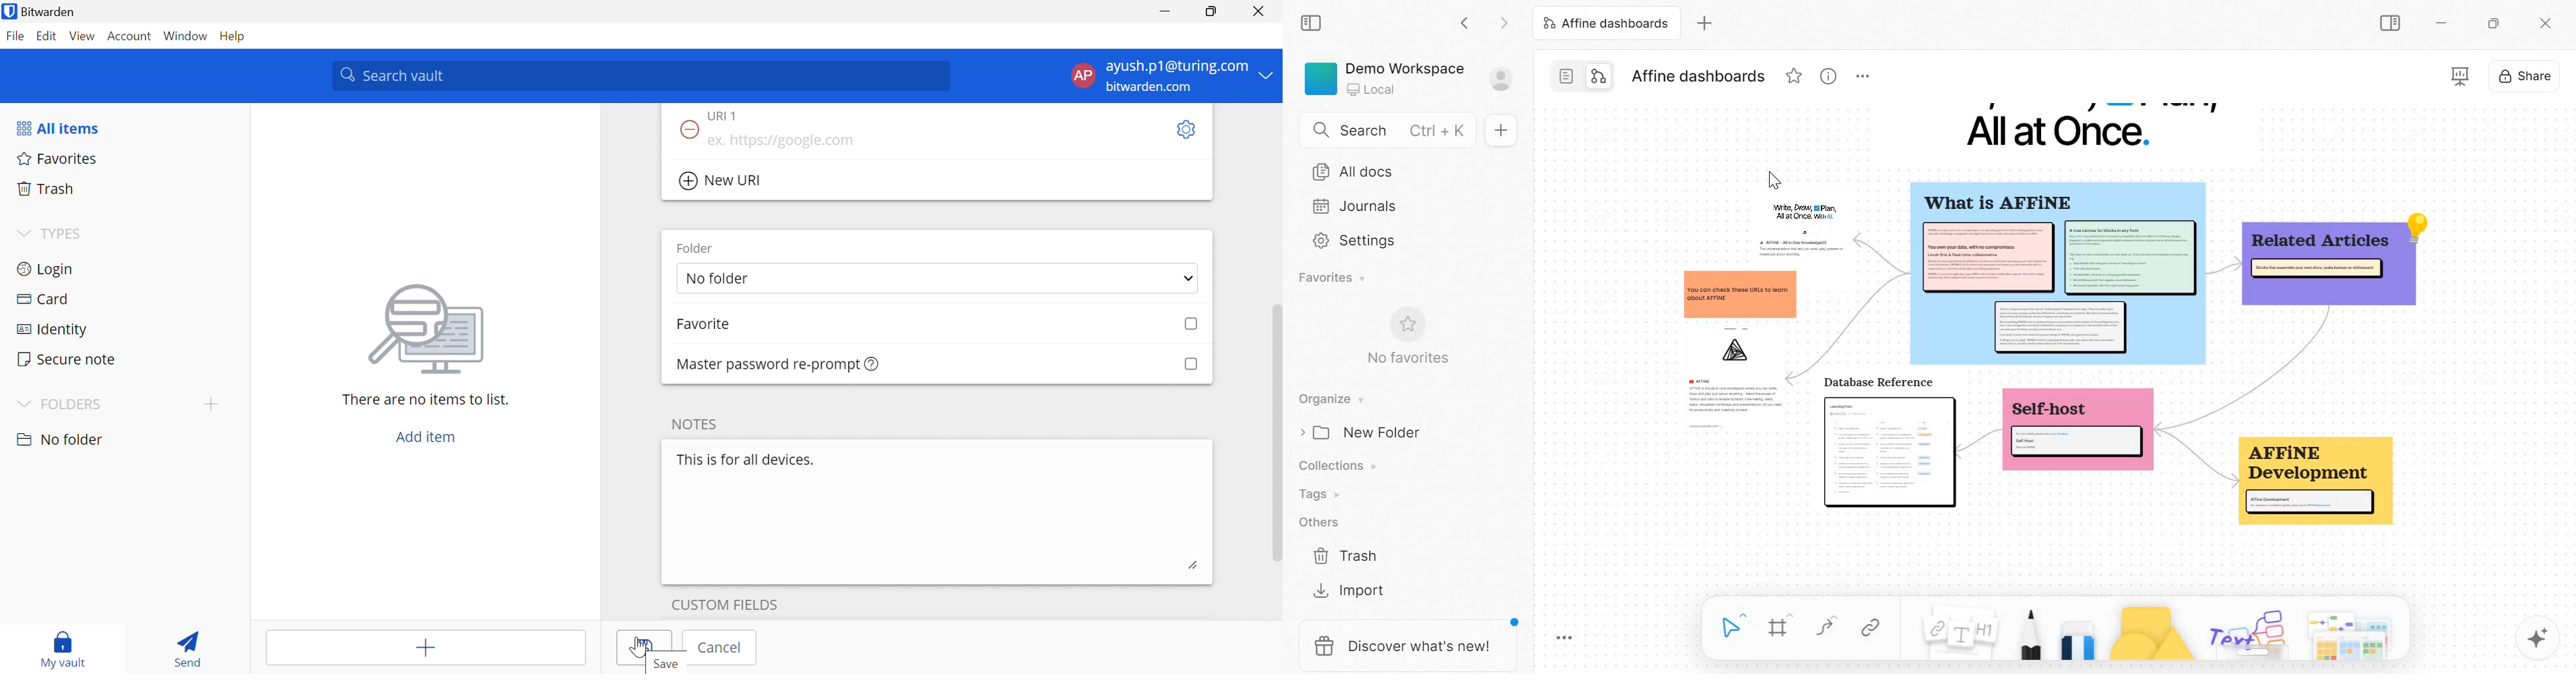 The width and height of the screenshot is (2576, 700). What do you see at coordinates (722, 181) in the screenshot?
I see `New URI` at bounding box center [722, 181].